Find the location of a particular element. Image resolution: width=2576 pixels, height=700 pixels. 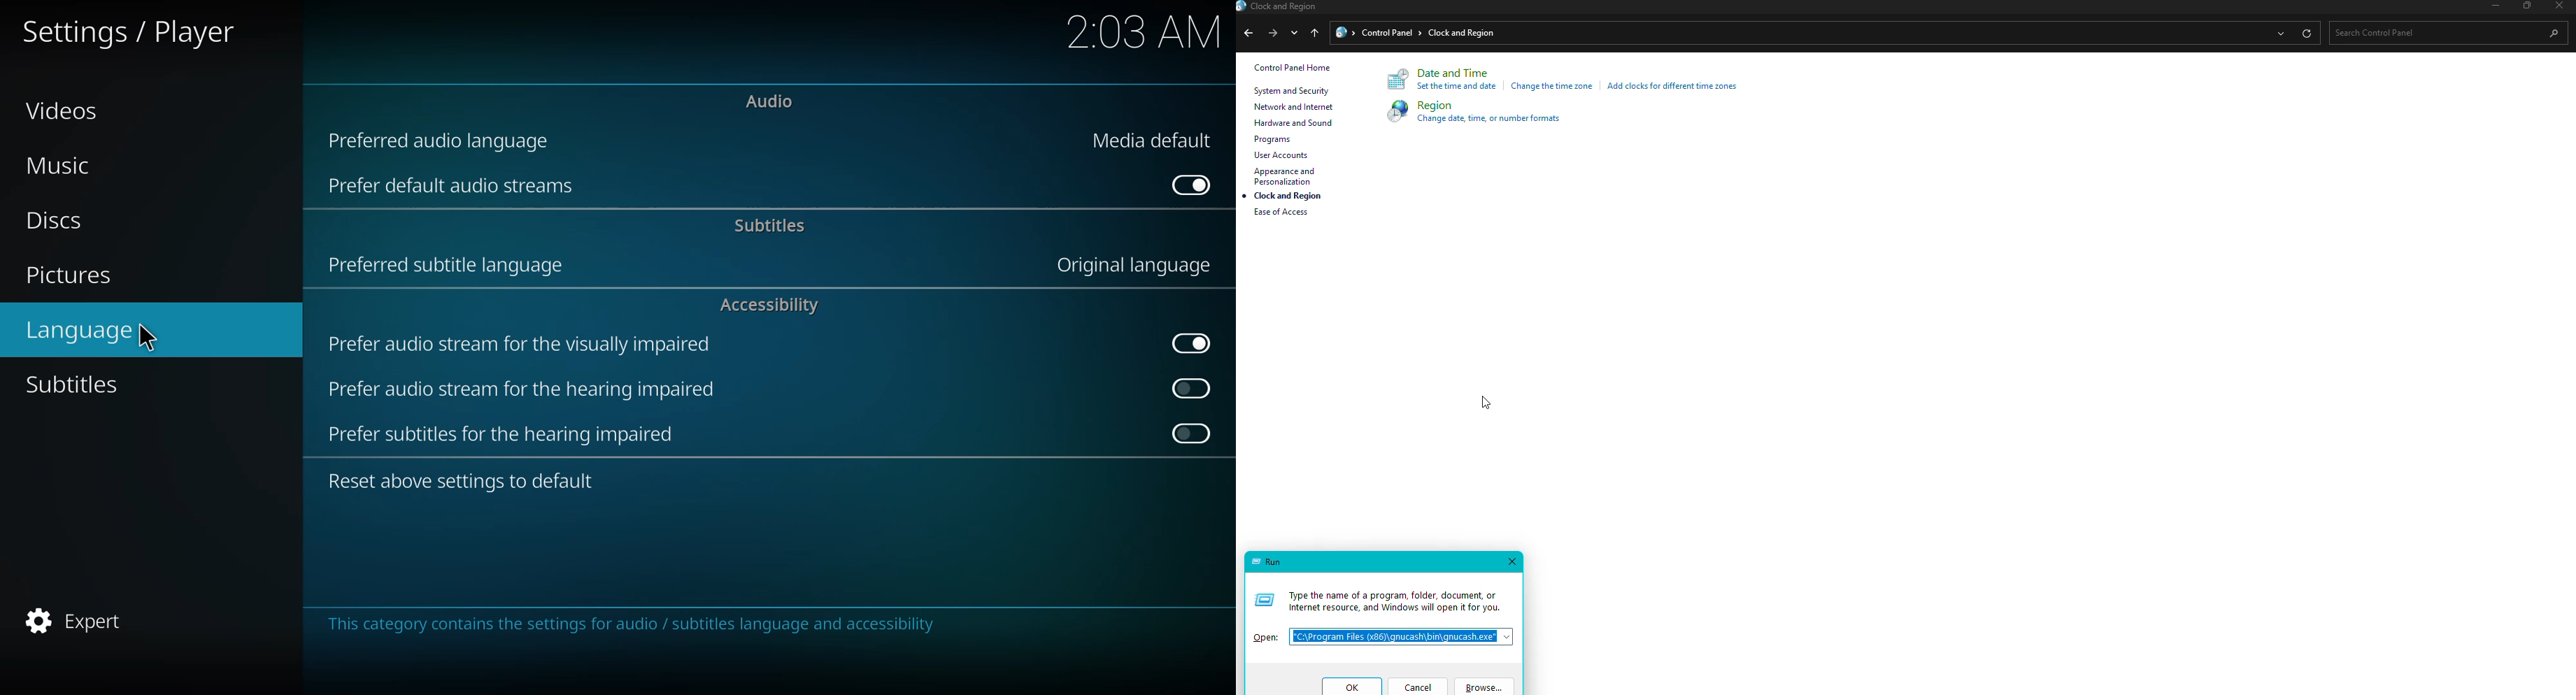

Hardware and sound is located at coordinates (1291, 124).